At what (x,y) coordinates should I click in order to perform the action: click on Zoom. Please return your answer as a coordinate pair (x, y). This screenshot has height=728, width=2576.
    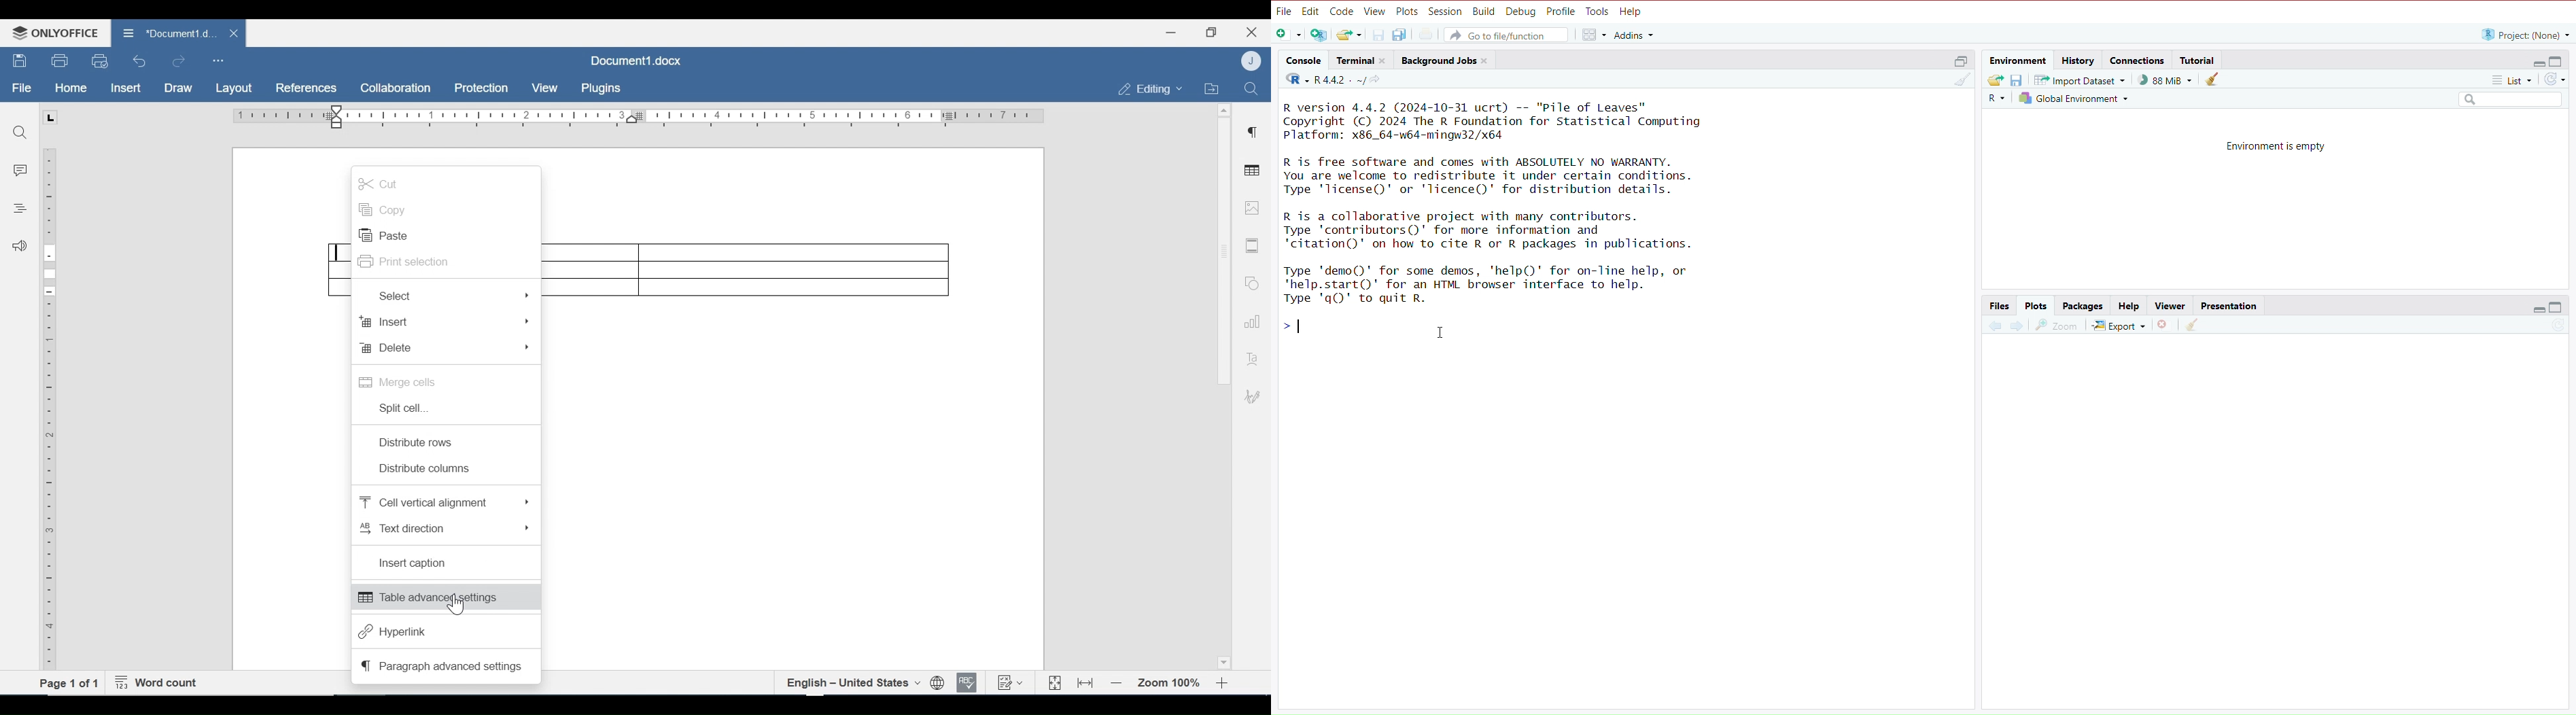
    Looking at the image, I should click on (2057, 326).